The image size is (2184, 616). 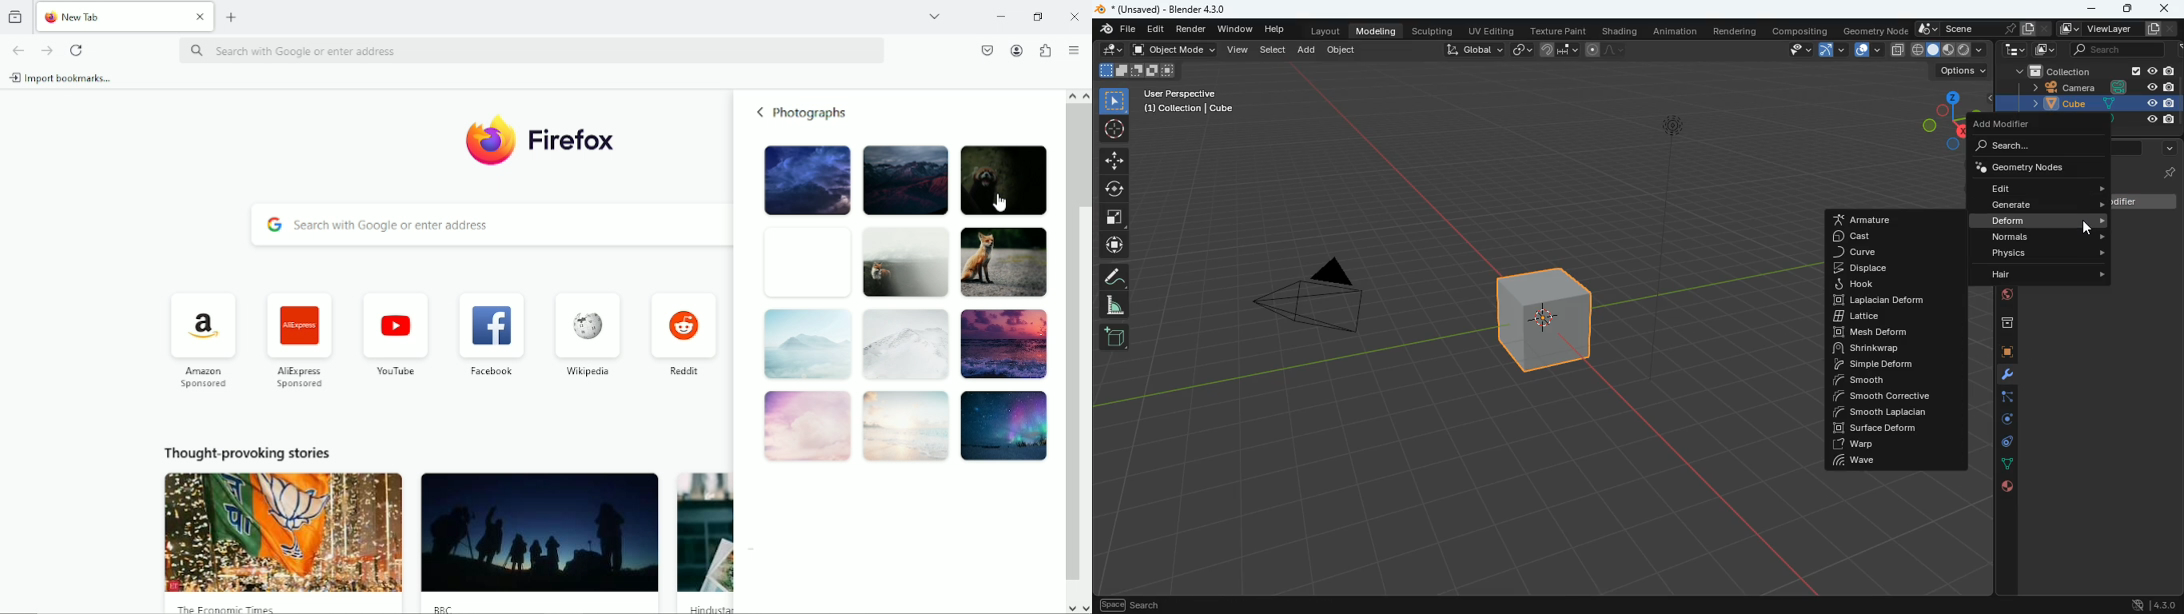 I want to click on Open application menu, so click(x=1075, y=49).